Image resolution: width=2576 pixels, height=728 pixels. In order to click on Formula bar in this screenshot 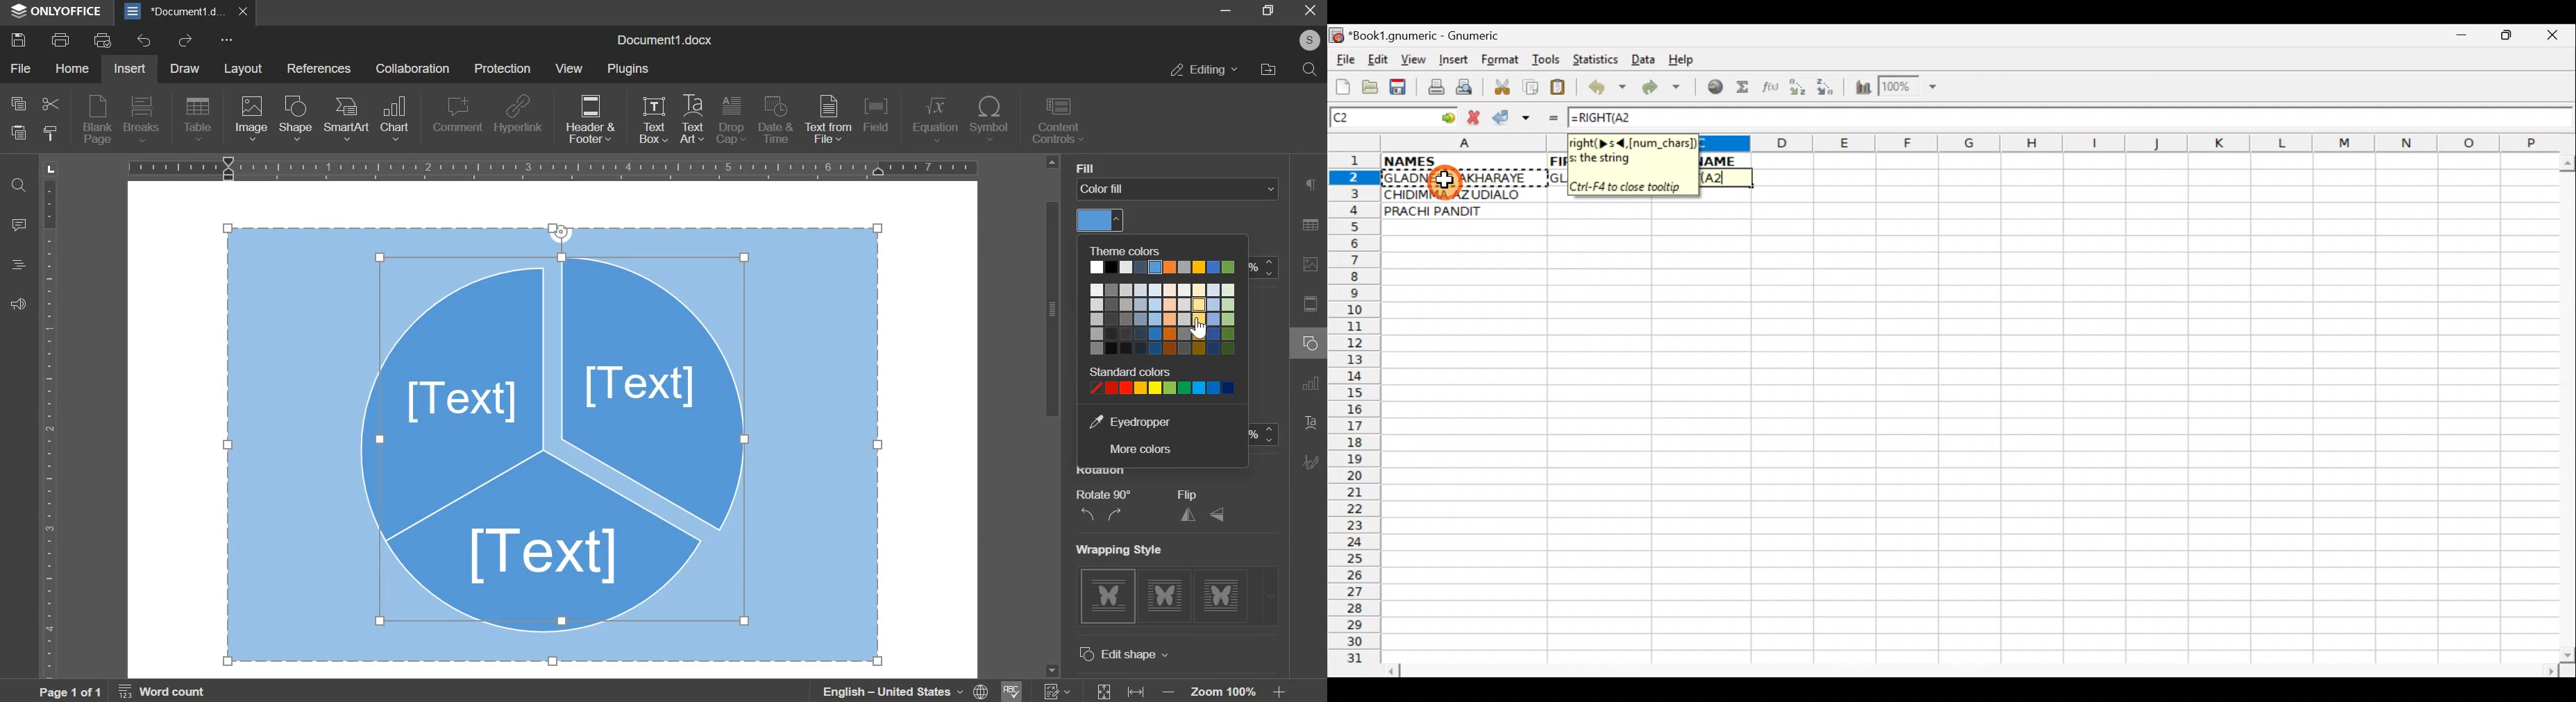, I will do `click(2119, 117)`.